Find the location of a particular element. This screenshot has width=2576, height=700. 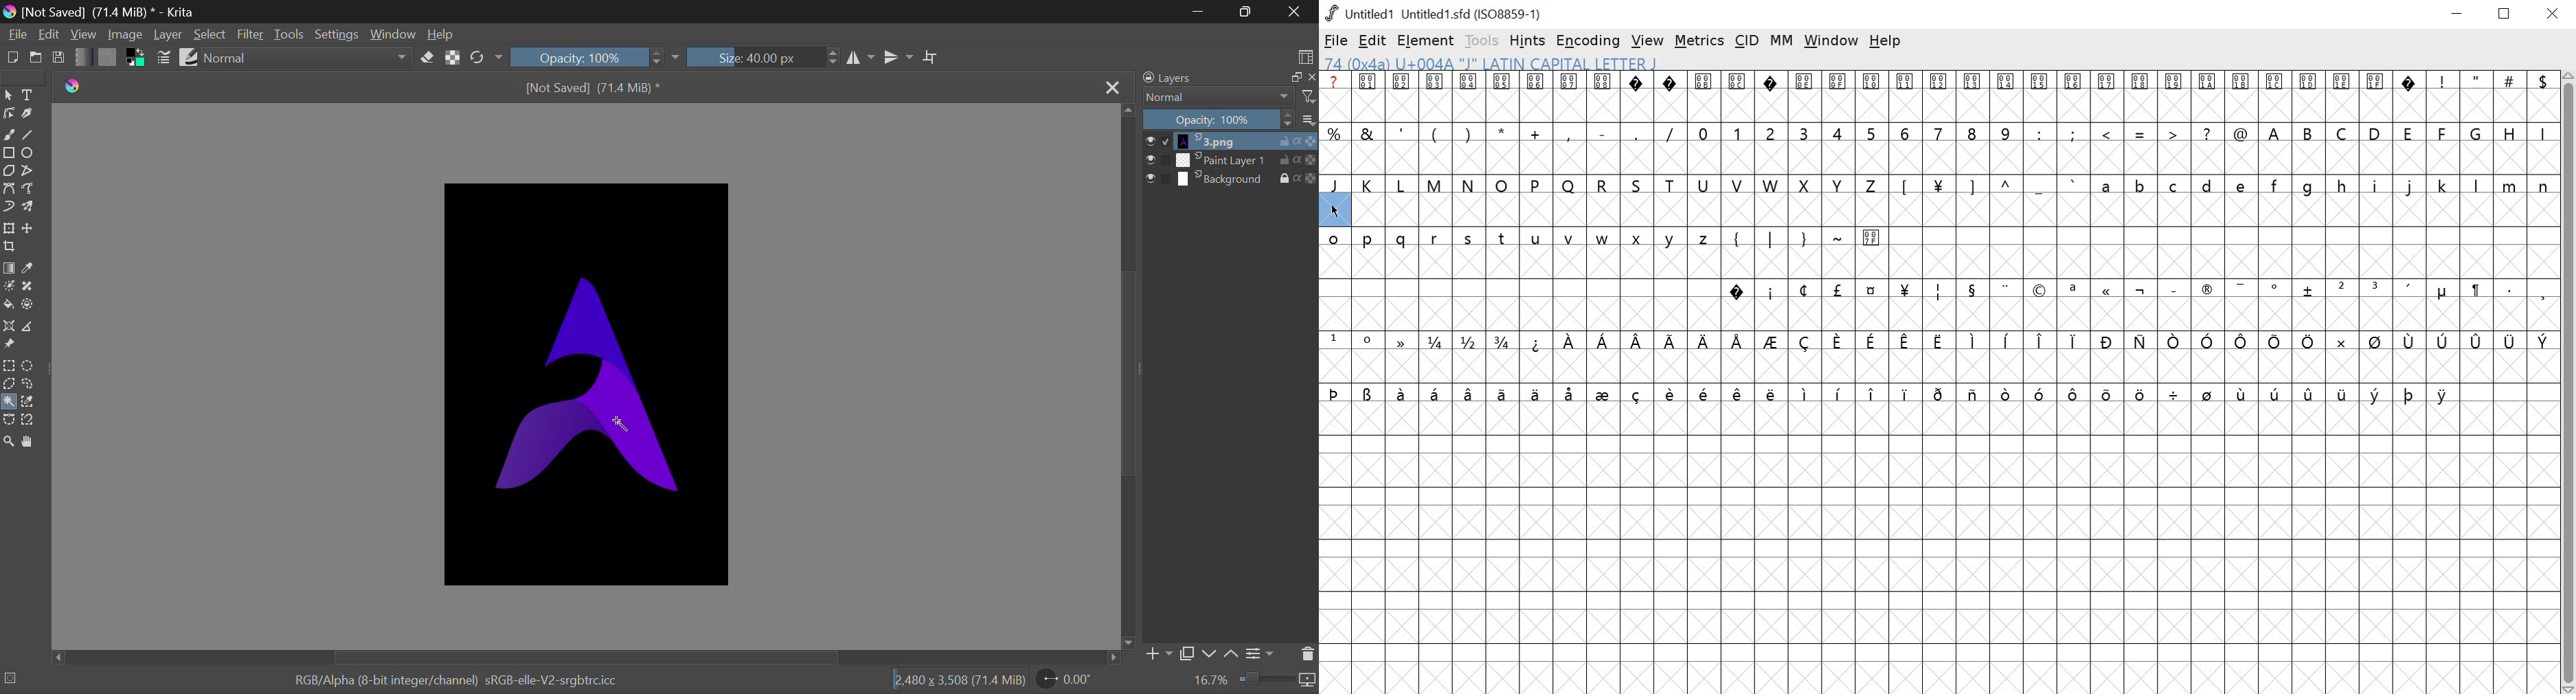

[Not Saved] (71.4 MiB) * - Krita is located at coordinates (110, 12).